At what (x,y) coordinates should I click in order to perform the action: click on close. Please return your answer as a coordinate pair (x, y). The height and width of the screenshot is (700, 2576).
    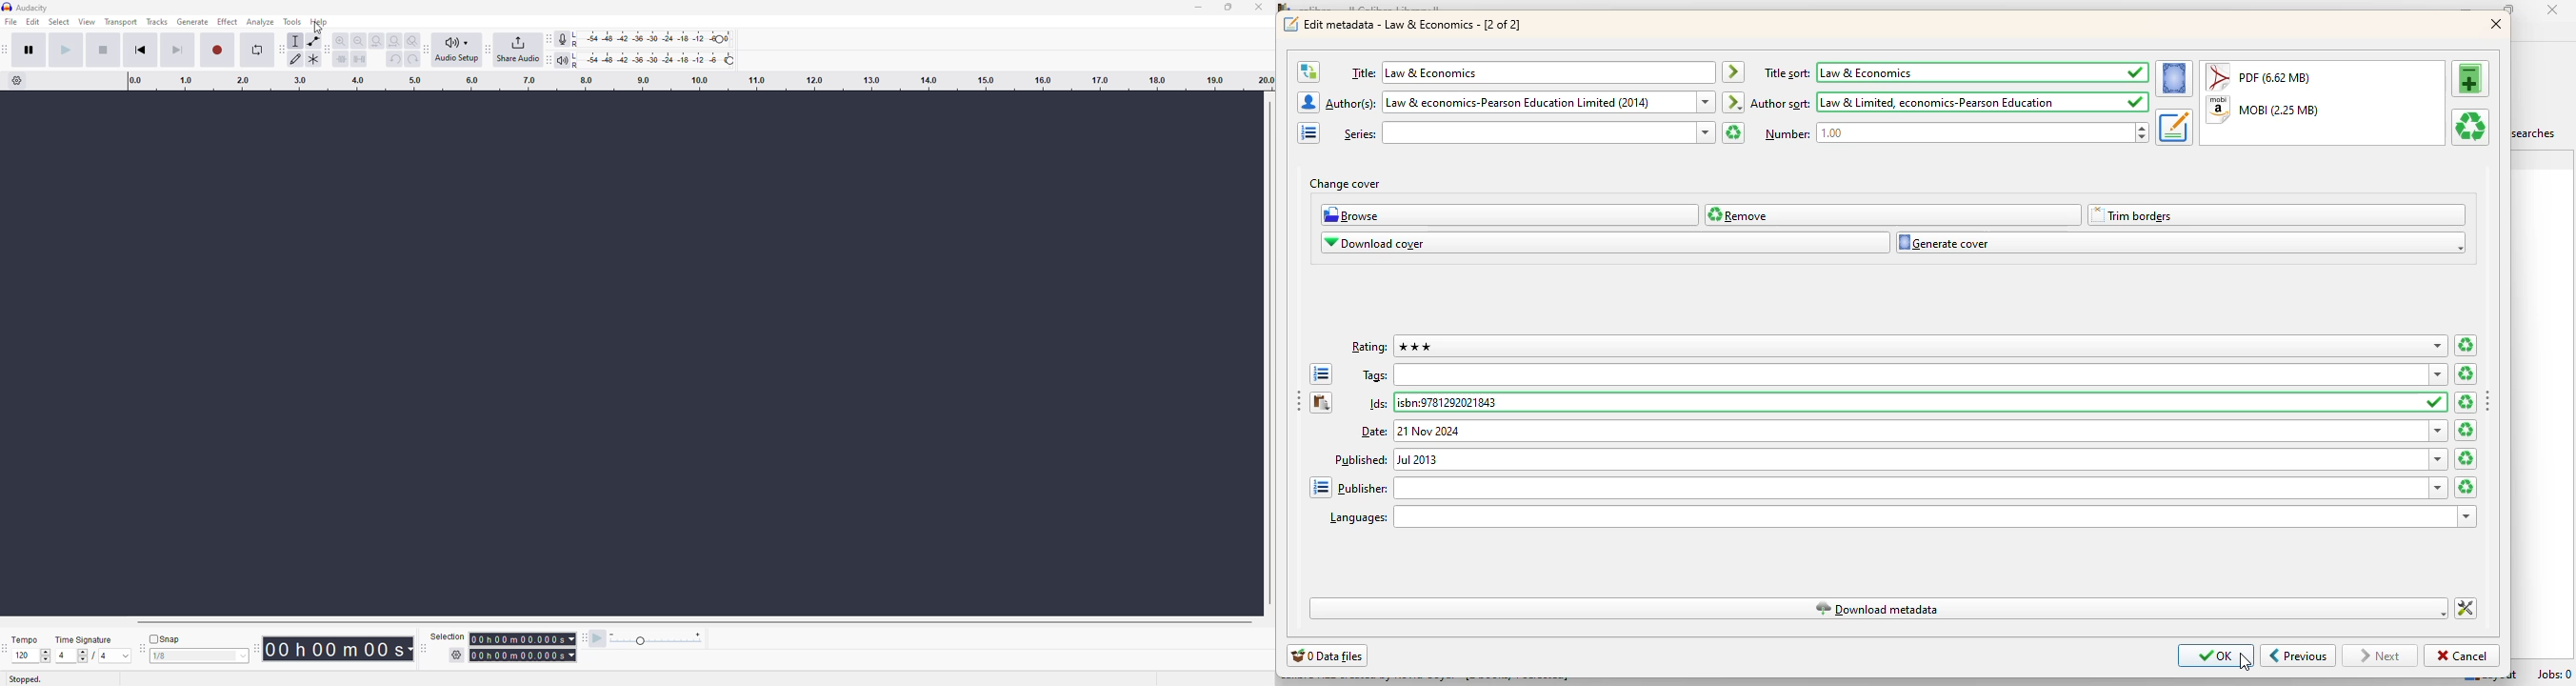
    Looking at the image, I should click on (2557, 10).